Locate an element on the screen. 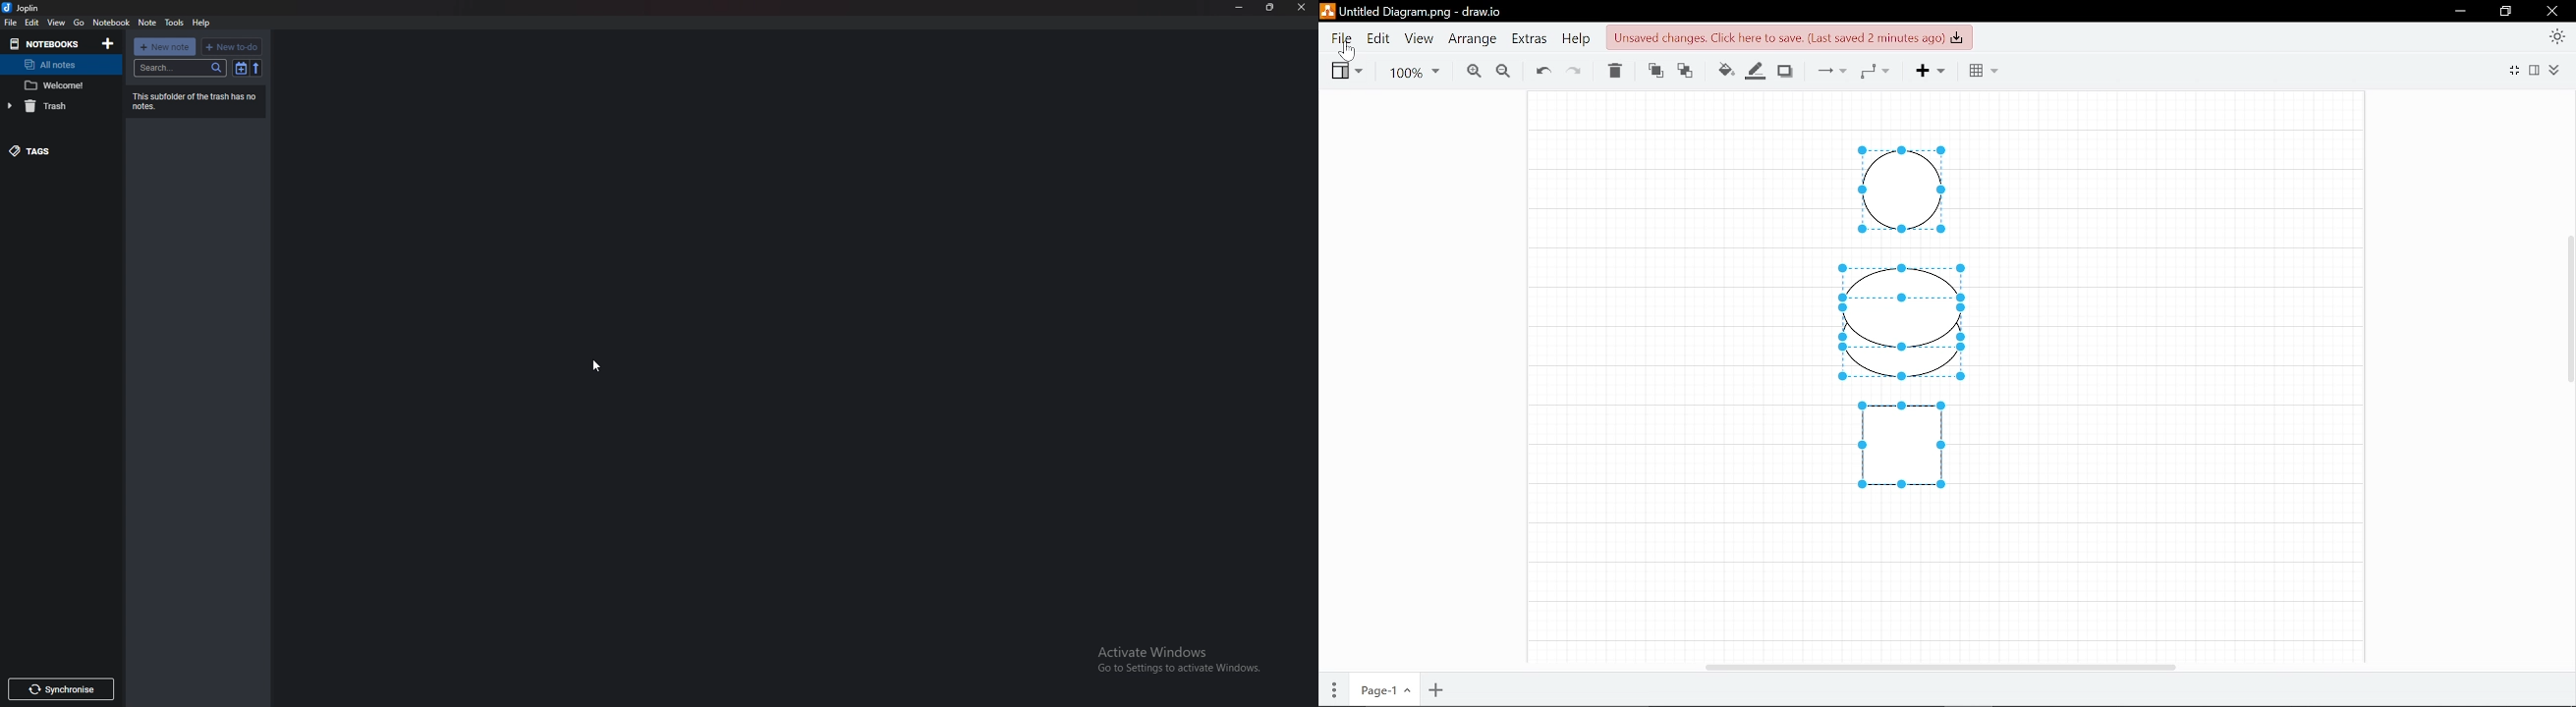 This screenshot has width=2576, height=728. Vertical cursor is located at coordinates (2568, 310).